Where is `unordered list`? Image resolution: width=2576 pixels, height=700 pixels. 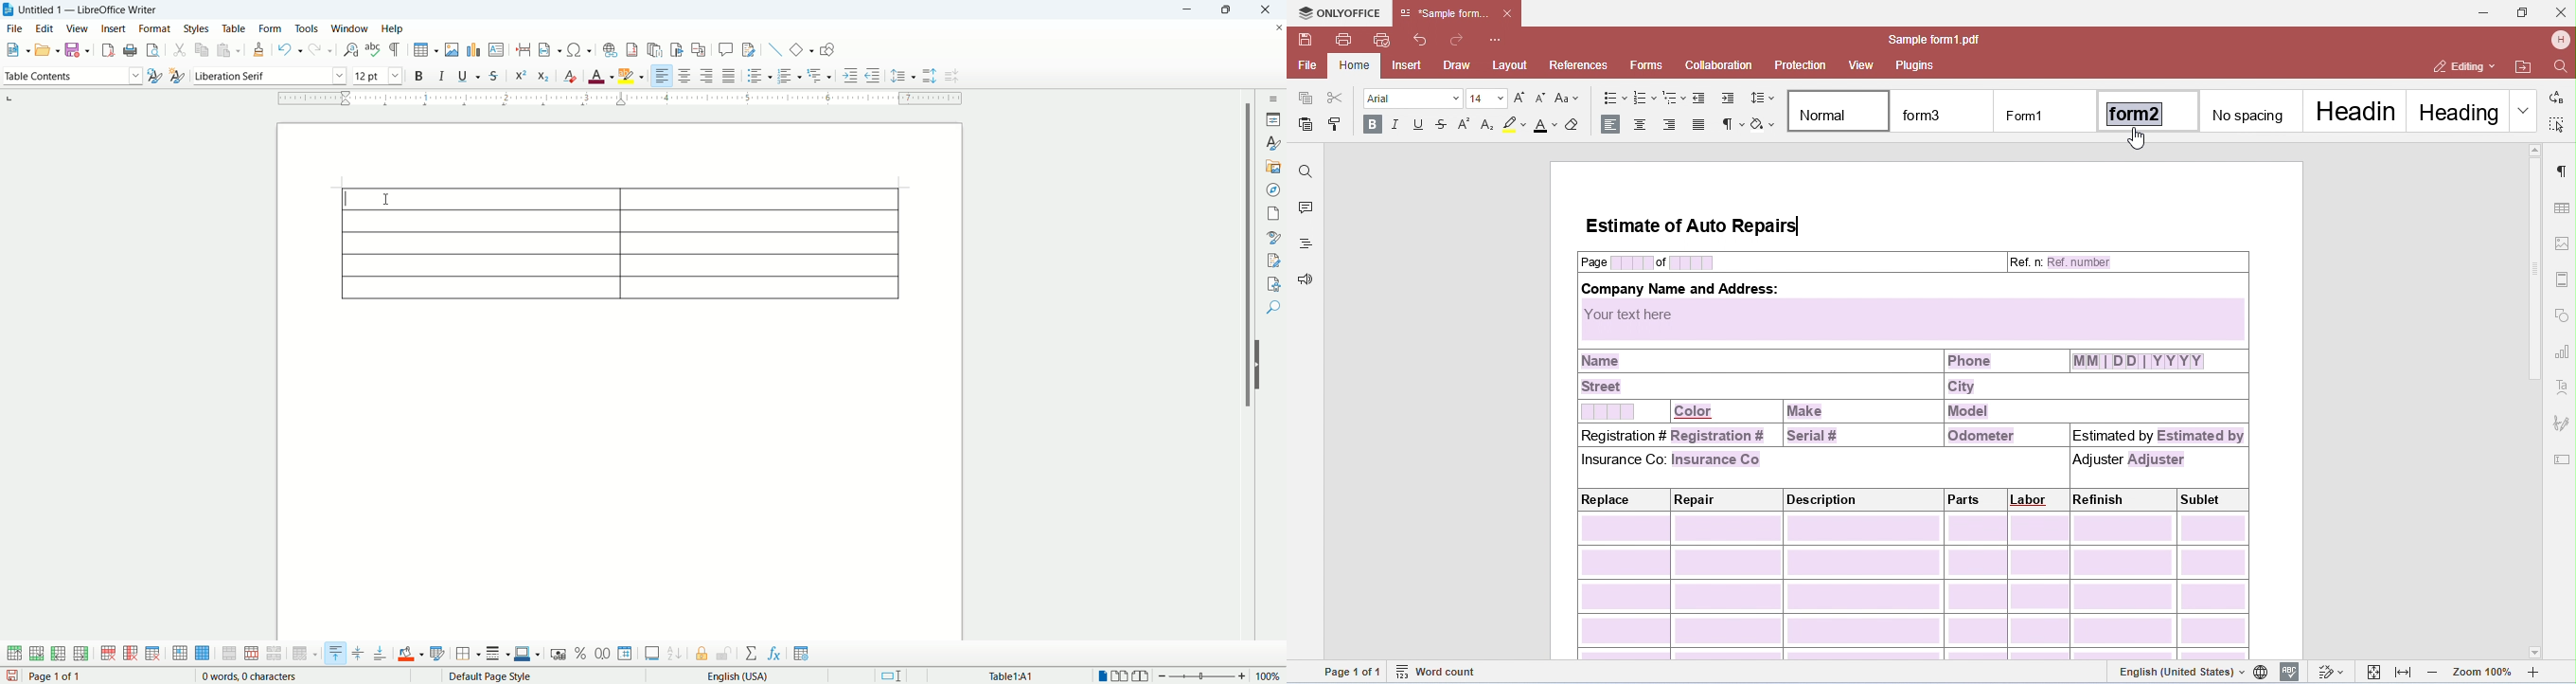
unordered list is located at coordinates (759, 75).